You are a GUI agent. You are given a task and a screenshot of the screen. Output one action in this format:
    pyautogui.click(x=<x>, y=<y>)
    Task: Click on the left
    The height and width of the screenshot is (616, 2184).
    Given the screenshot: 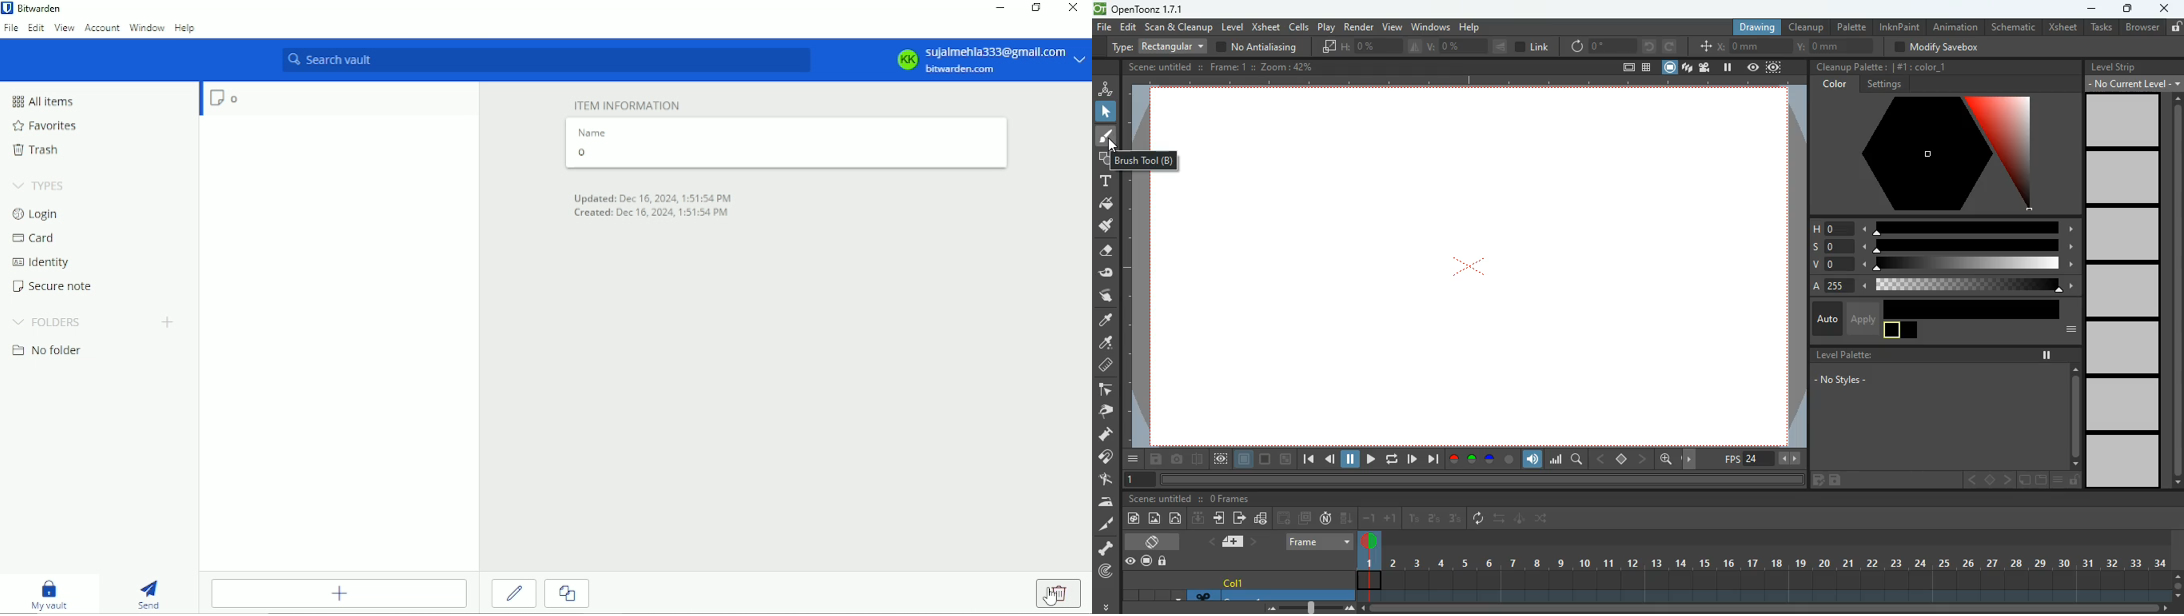 What is the action you would take?
    pyautogui.click(x=1599, y=459)
    